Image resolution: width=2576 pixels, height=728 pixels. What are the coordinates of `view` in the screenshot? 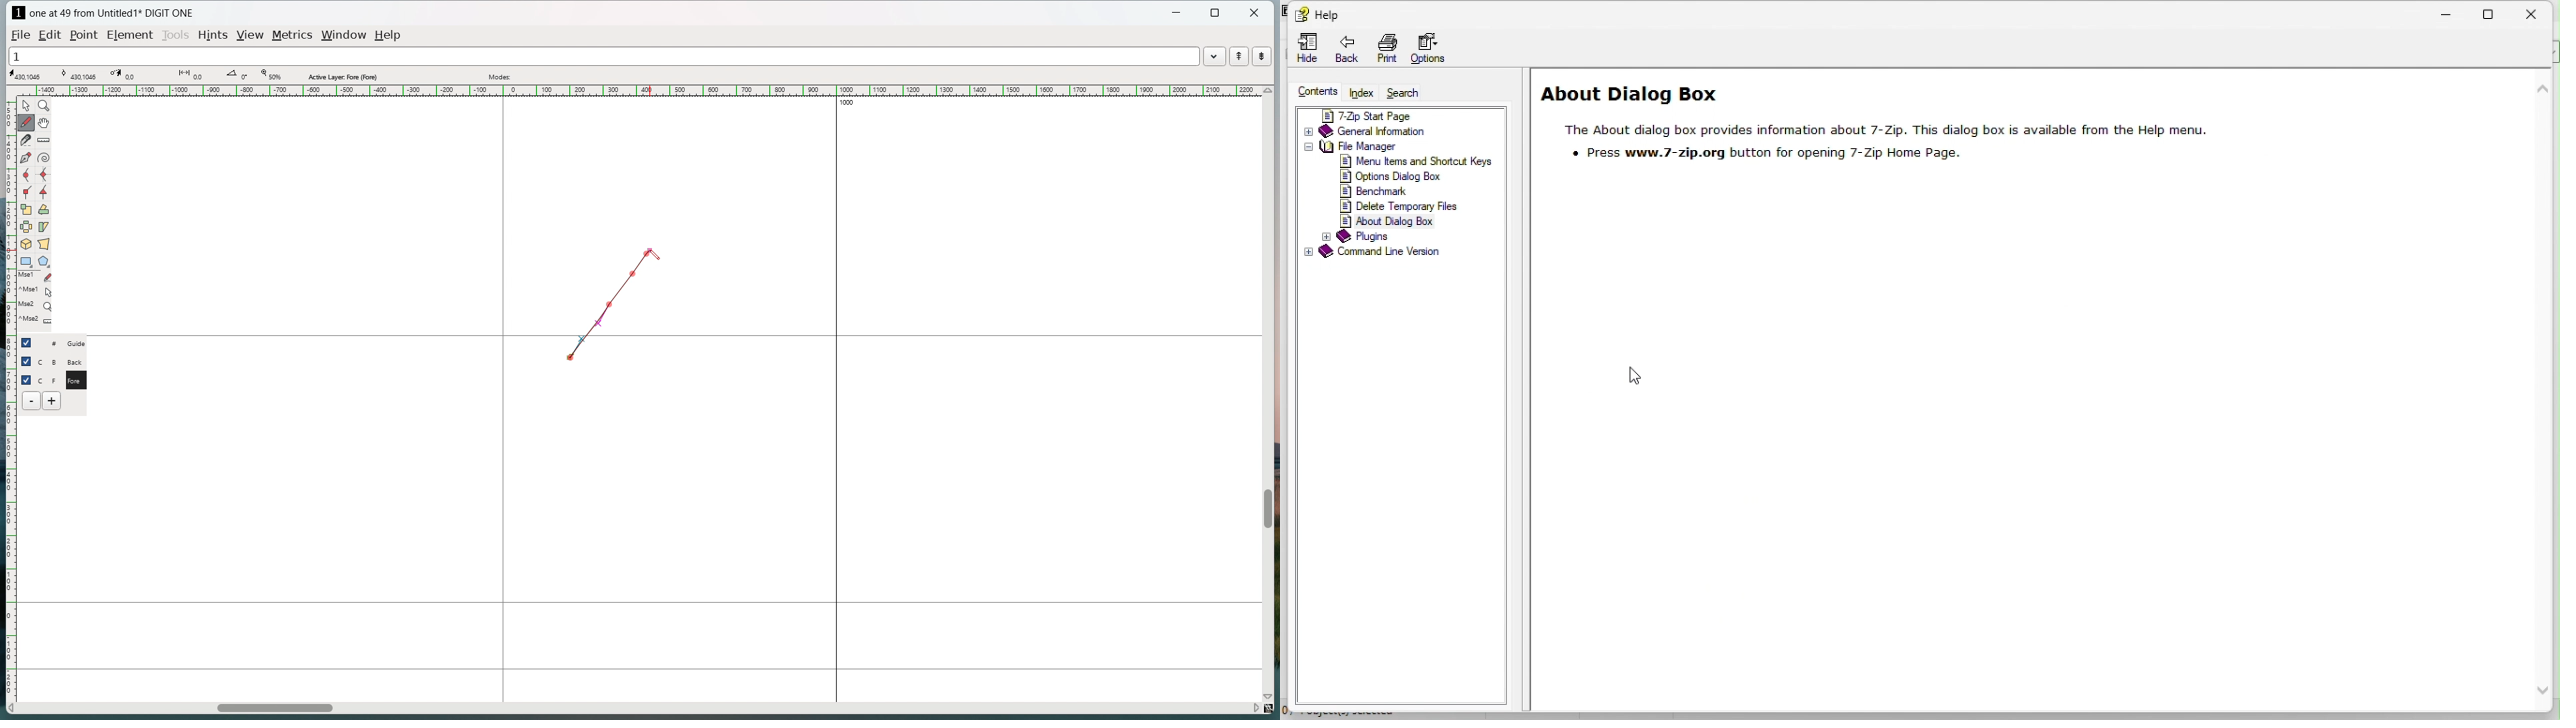 It's located at (251, 35).